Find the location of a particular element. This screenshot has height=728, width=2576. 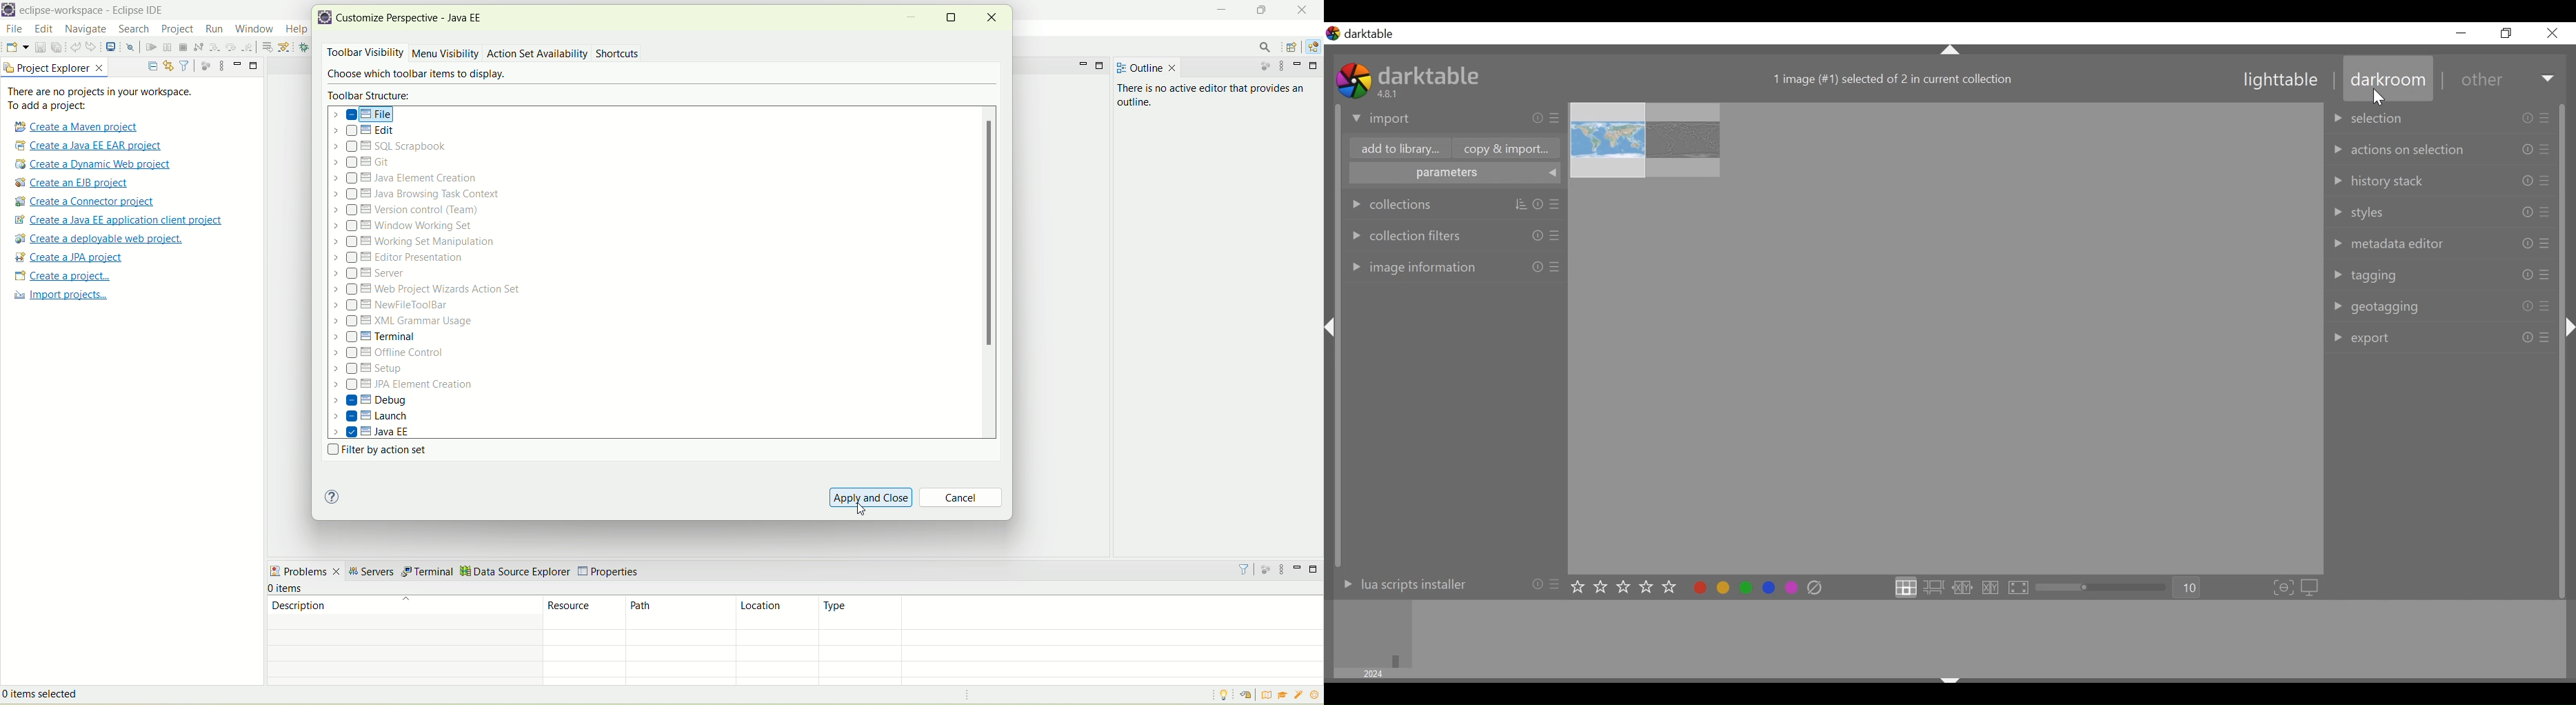

Expand is located at coordinates (2550, 80).